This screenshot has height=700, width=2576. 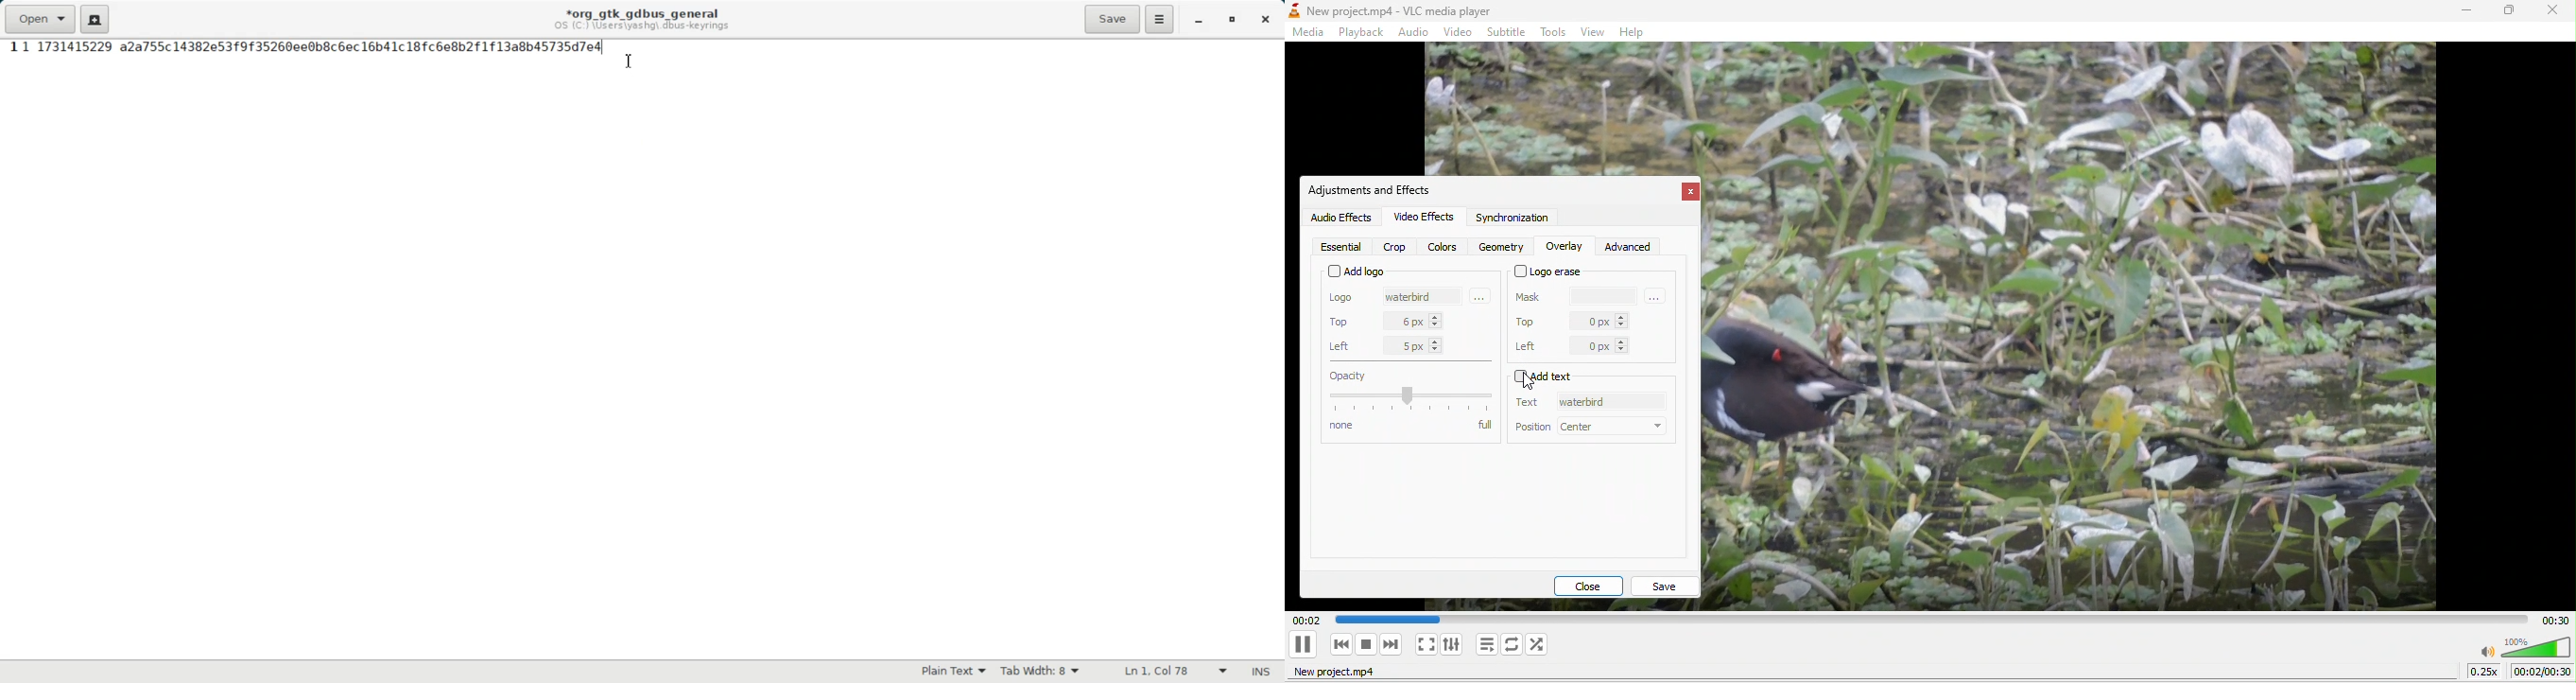 I want to click on Cursor, so click(x=630, y=62).